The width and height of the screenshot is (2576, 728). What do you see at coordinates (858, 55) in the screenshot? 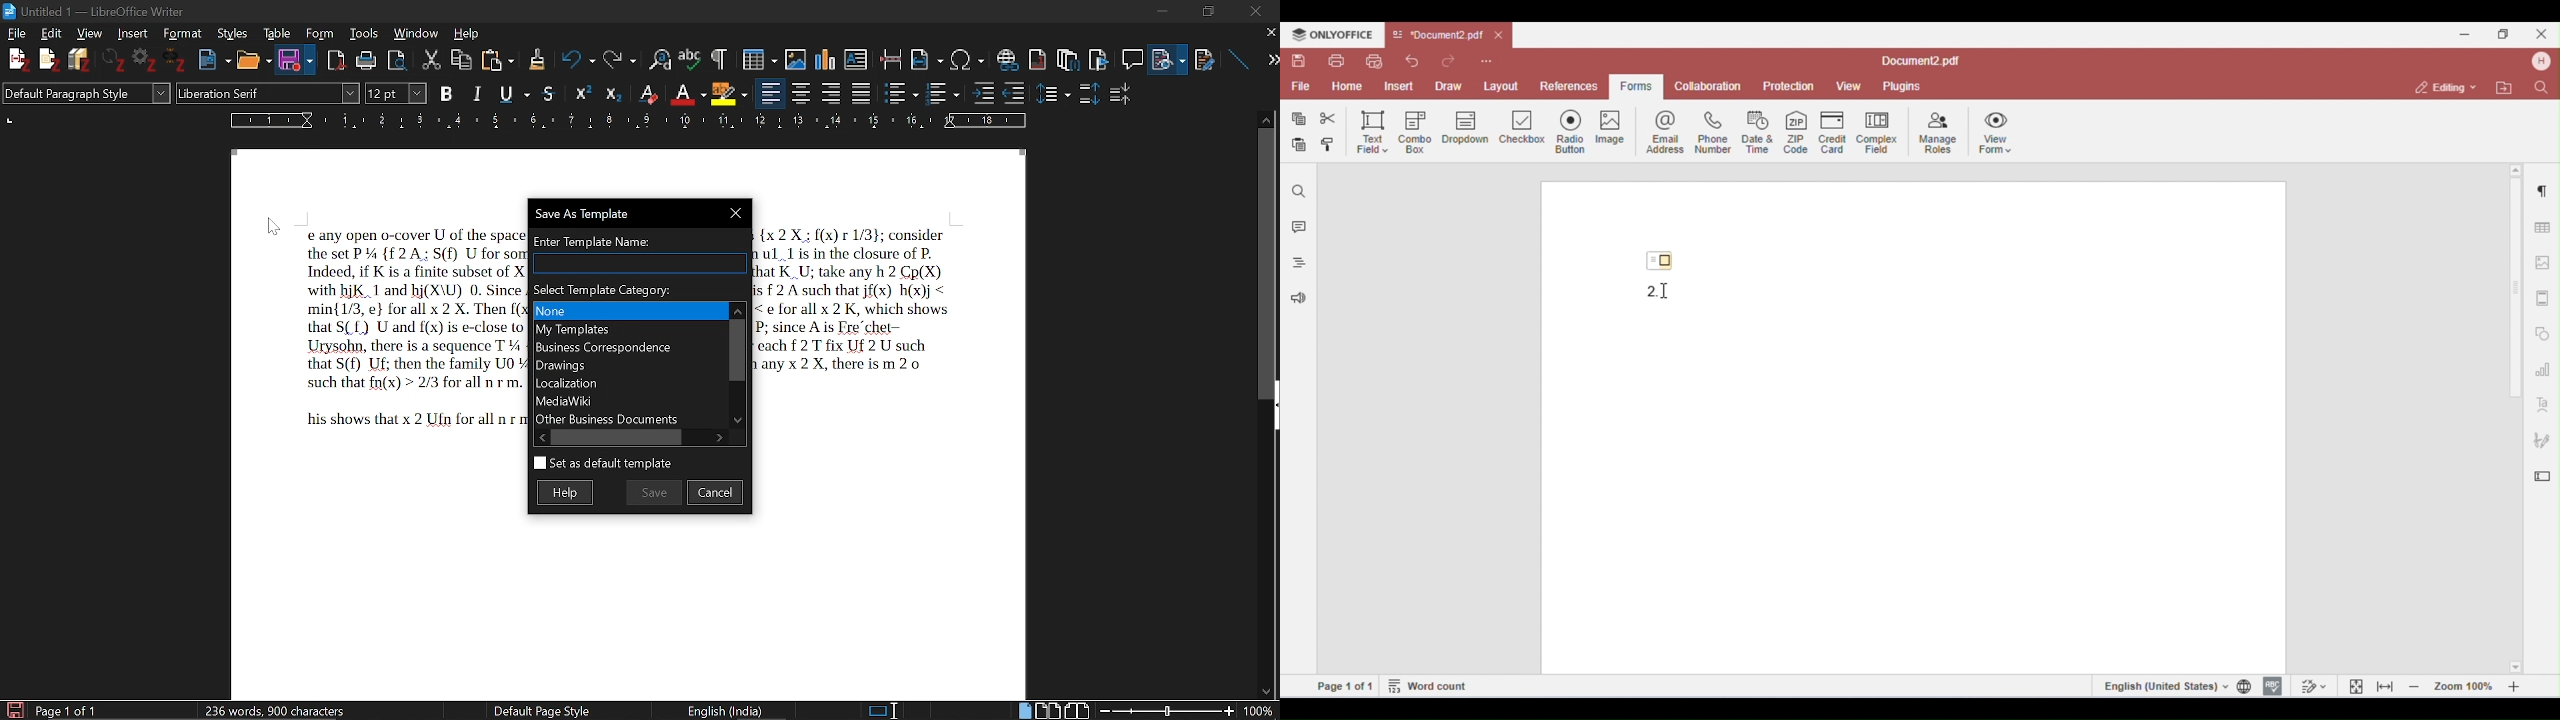
I see `Insert text` at bounding box center [858, 55].